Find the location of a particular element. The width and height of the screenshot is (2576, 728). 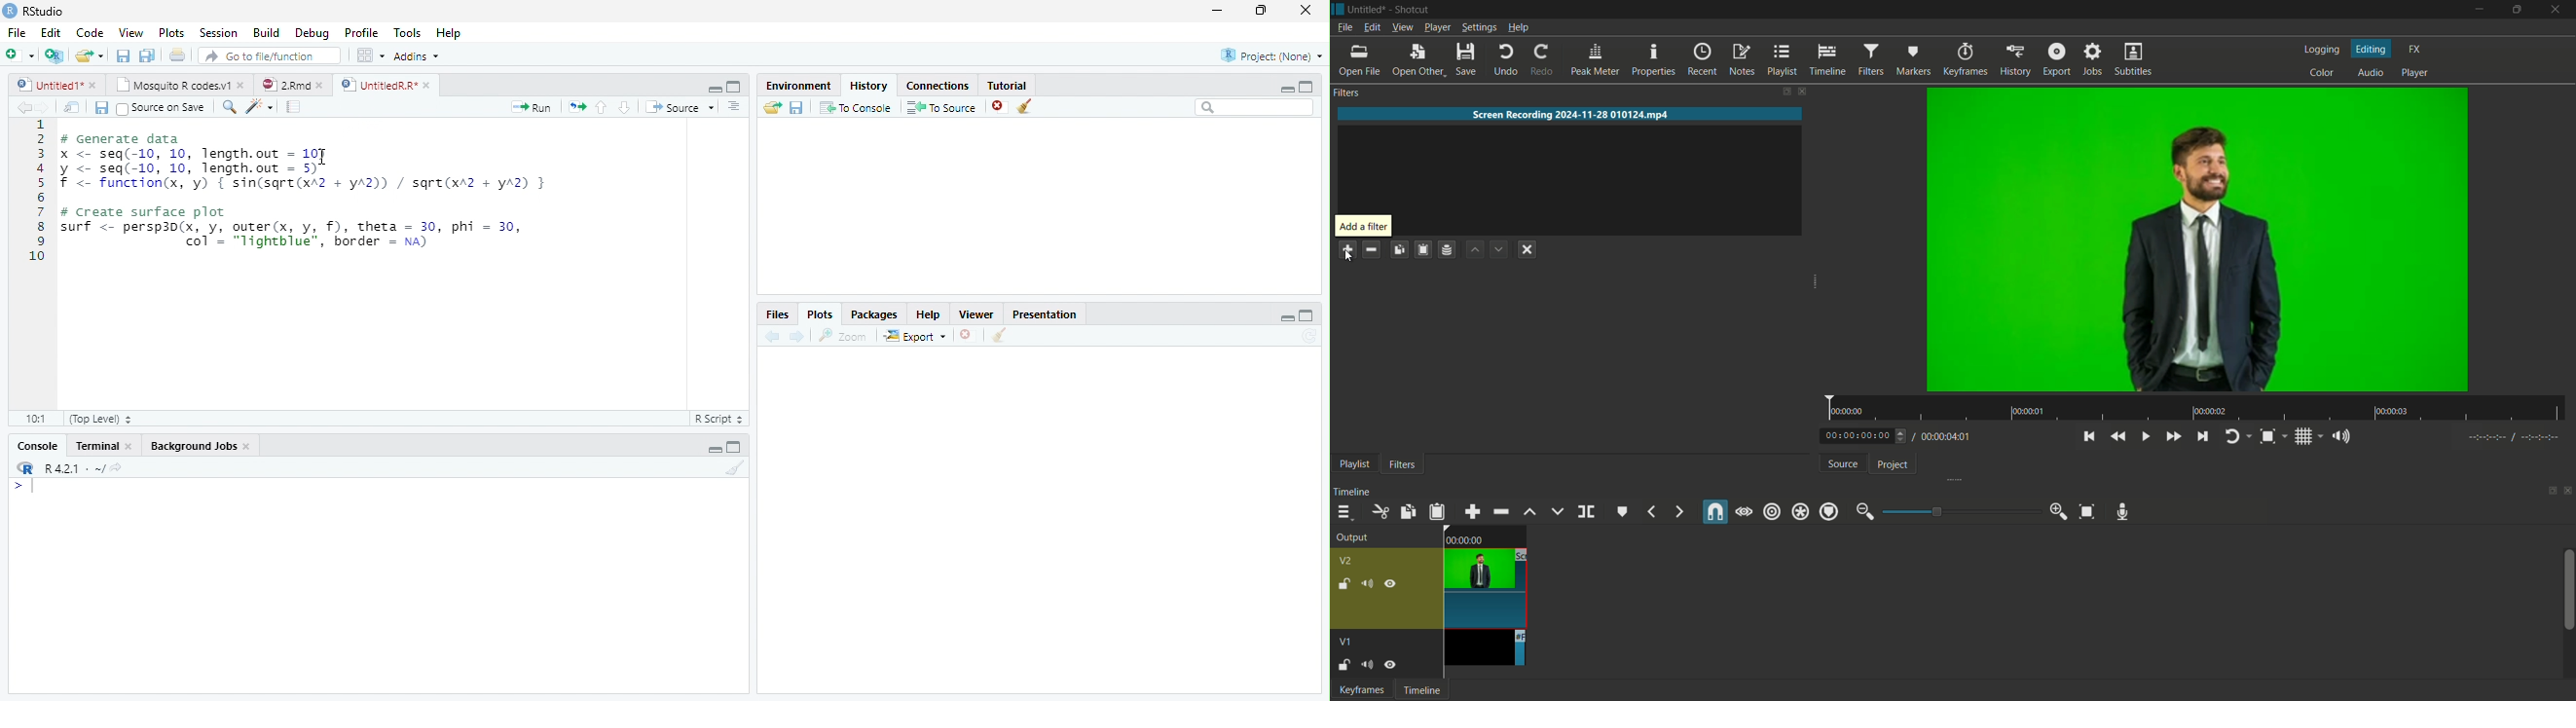

Code is located at coordinates (89, 32).